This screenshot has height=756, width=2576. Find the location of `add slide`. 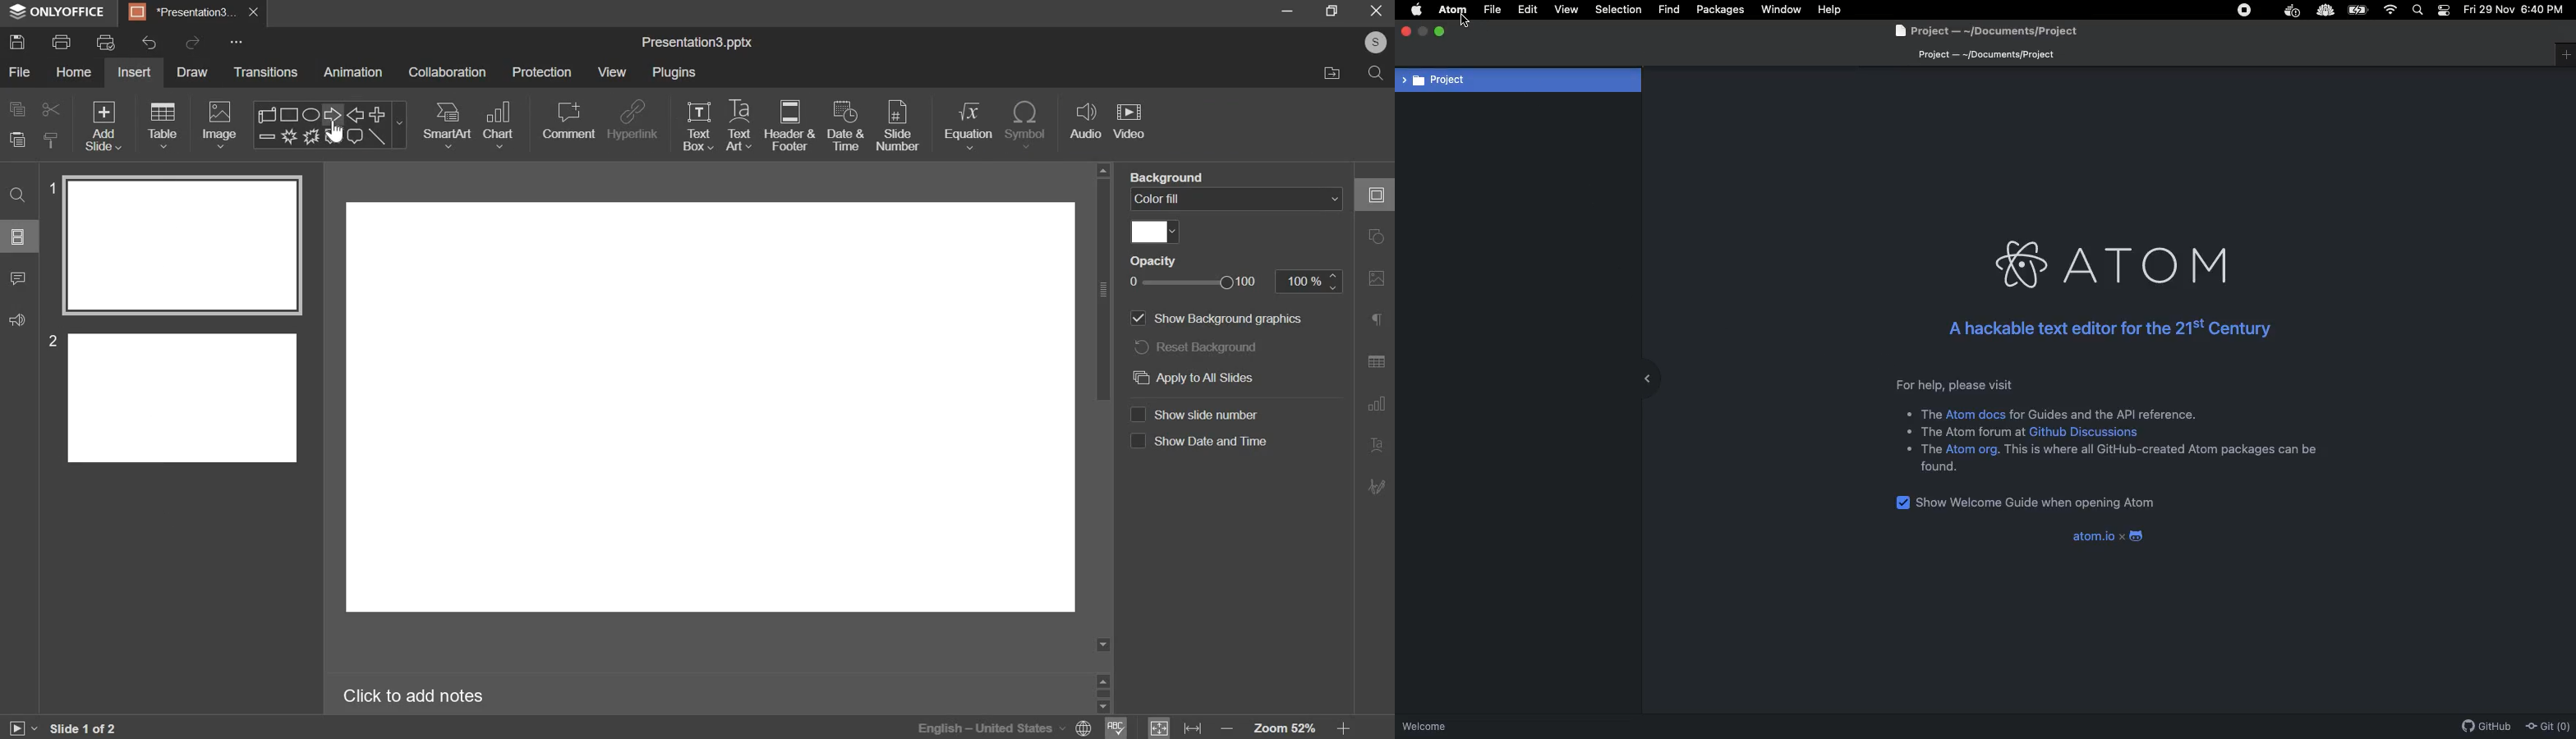

add slide is located at coordinates (104, 126).